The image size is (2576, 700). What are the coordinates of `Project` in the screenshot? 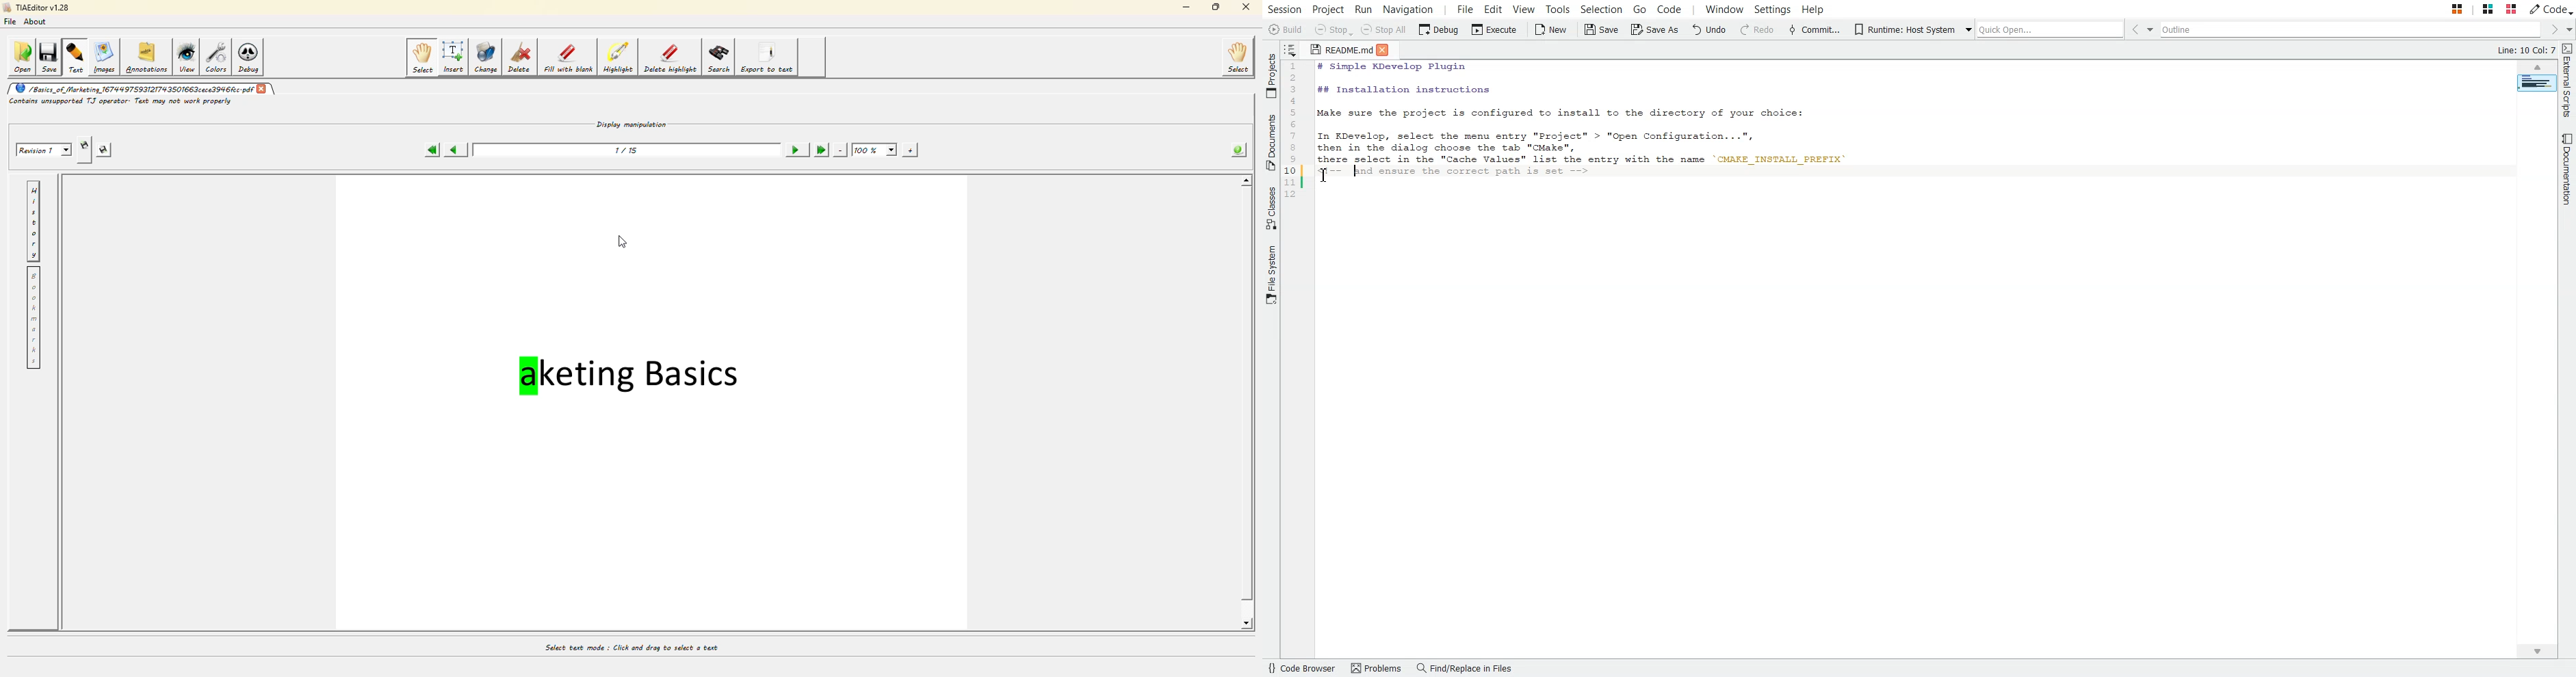 It's located at (1328, 8).